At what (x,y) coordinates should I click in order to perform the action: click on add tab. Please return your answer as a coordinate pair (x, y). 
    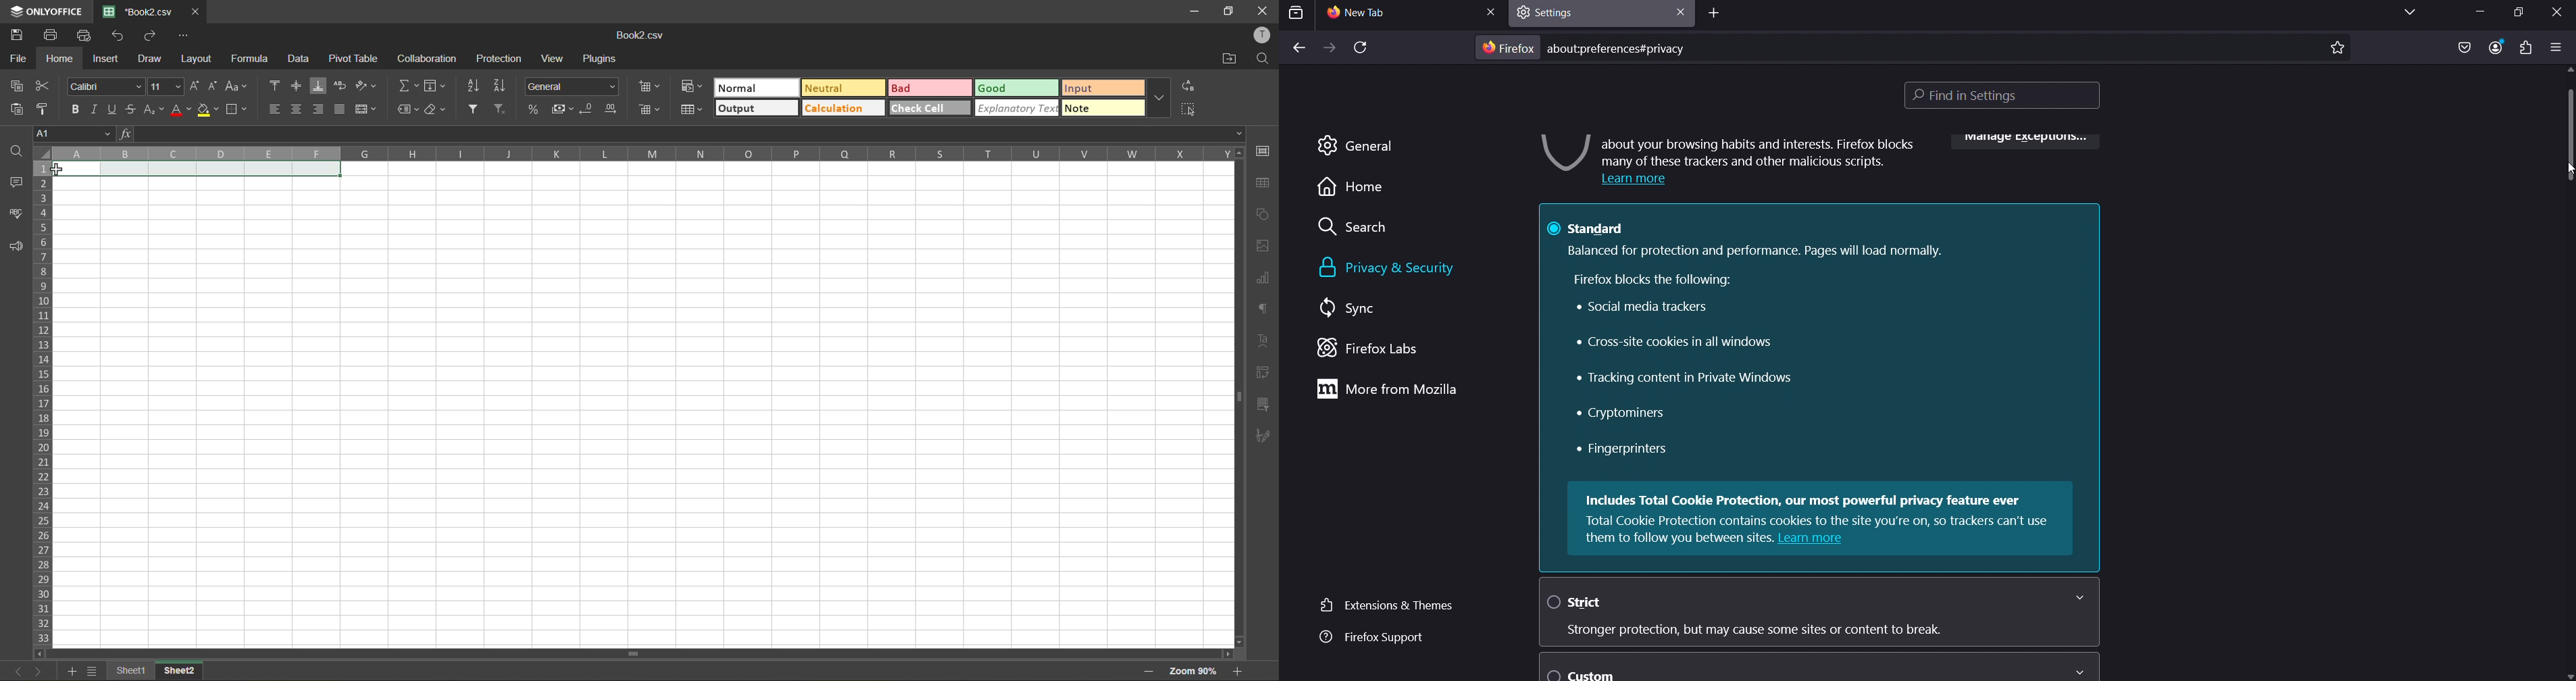
    Looking at the image, I should click on (1715, 16).